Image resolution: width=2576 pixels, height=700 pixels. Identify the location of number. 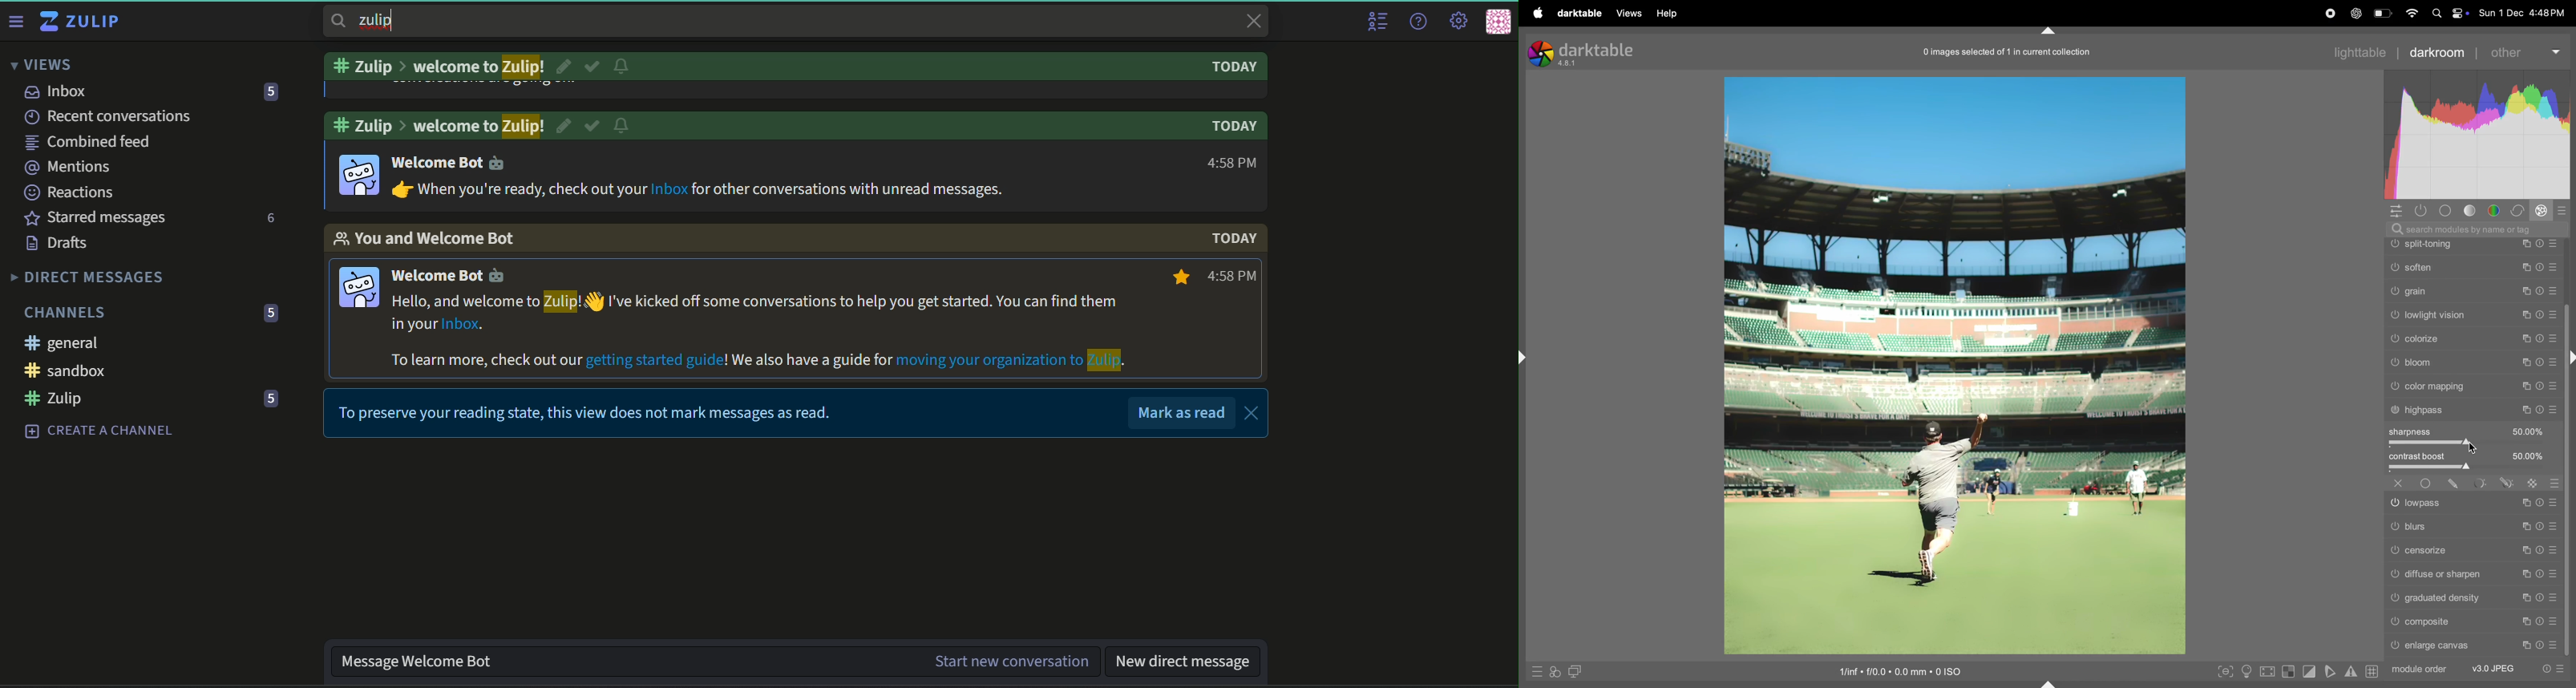
(269, 91).